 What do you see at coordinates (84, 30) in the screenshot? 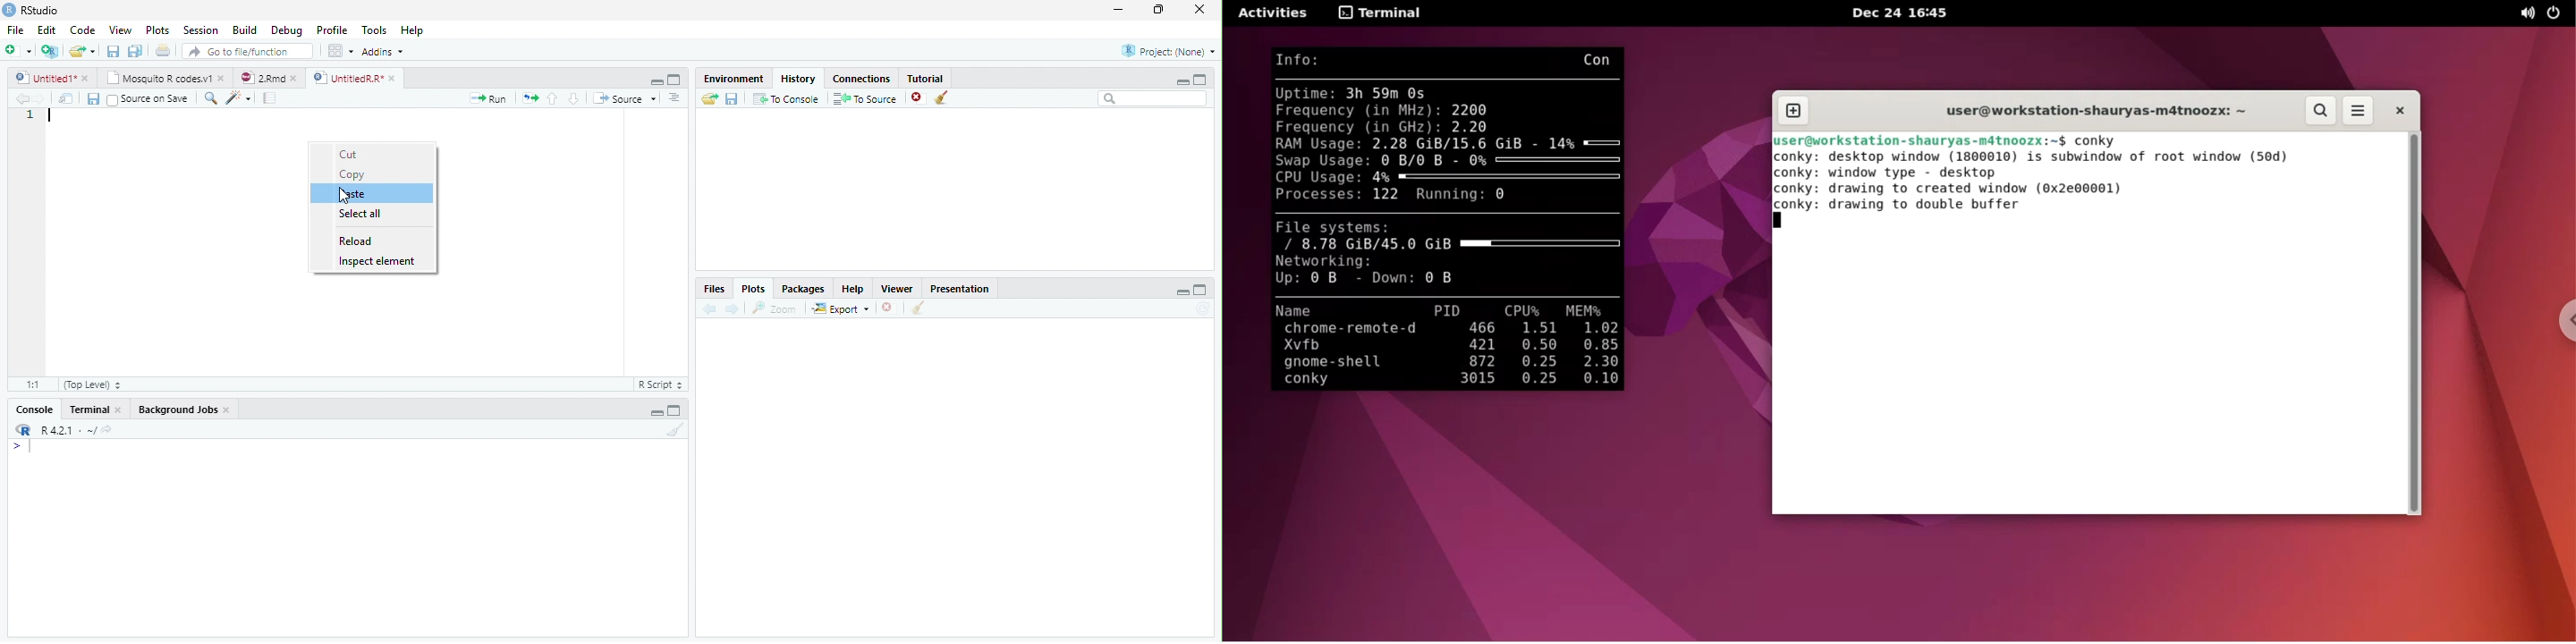
I see `Code` at bounding box center [84, 30].